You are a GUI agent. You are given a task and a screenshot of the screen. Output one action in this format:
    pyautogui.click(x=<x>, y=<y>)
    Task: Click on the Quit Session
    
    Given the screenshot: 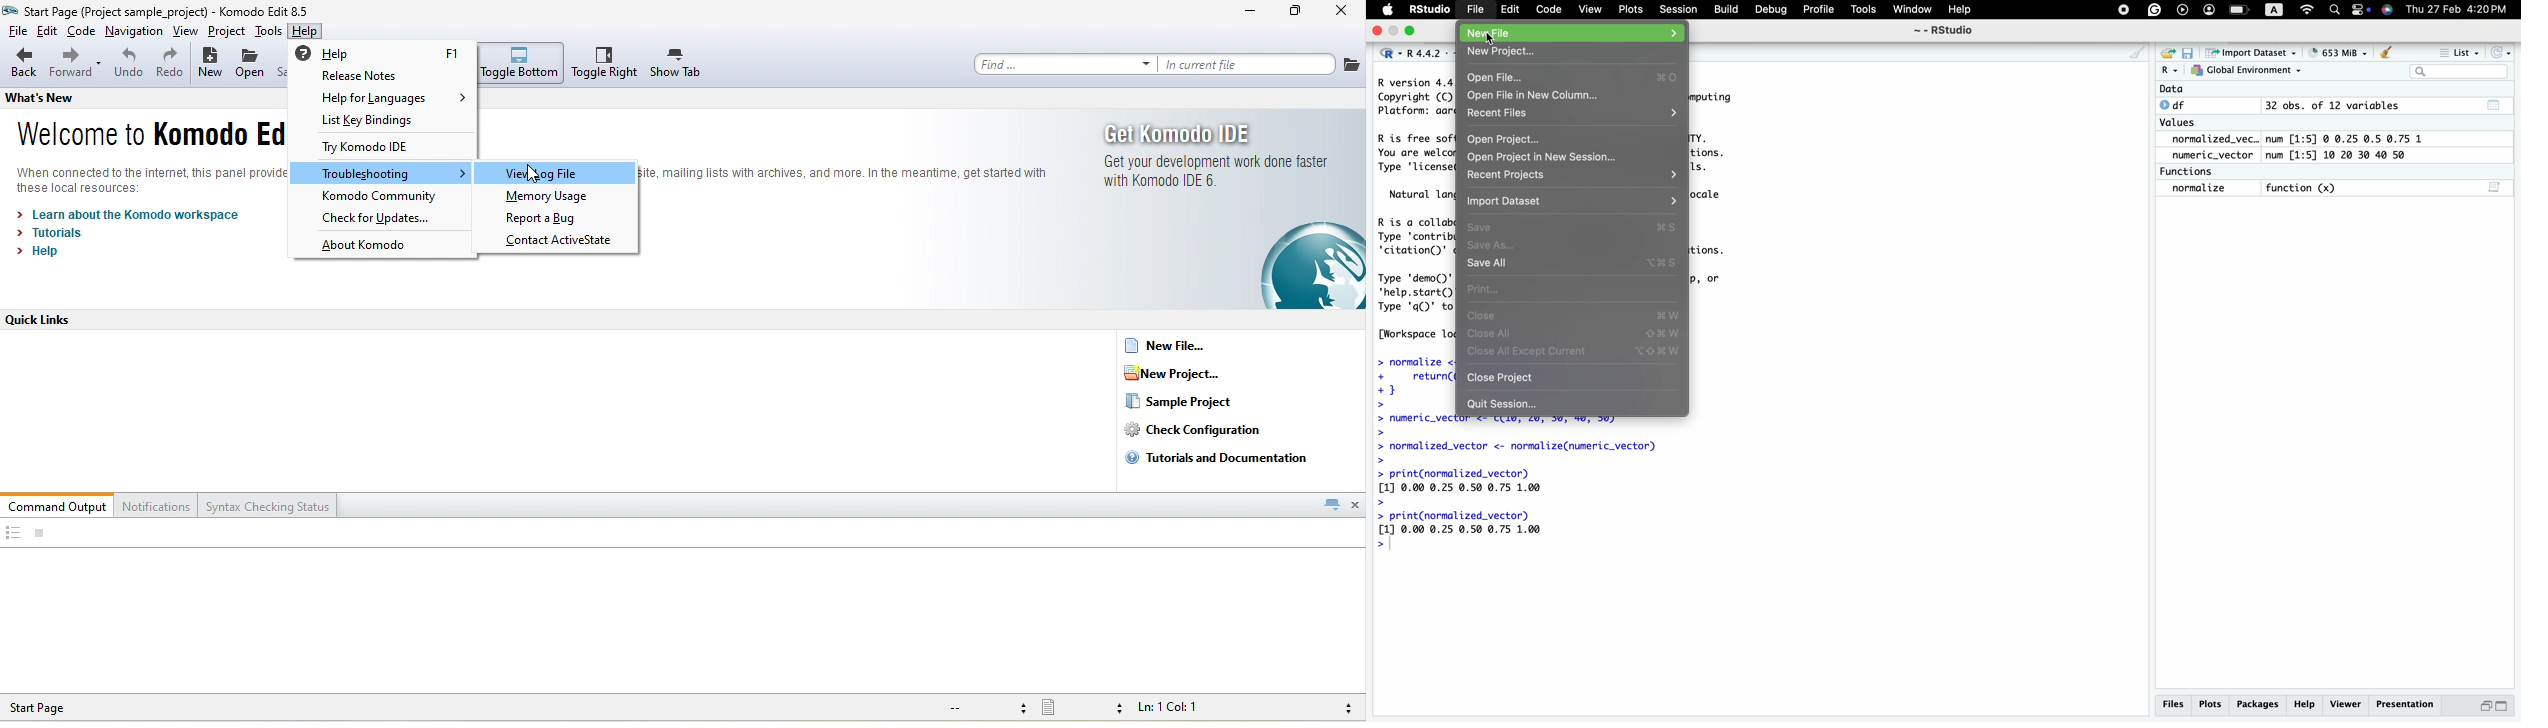 What is the action you would take?
    pyautogui.click(x=1503, y=404)
    